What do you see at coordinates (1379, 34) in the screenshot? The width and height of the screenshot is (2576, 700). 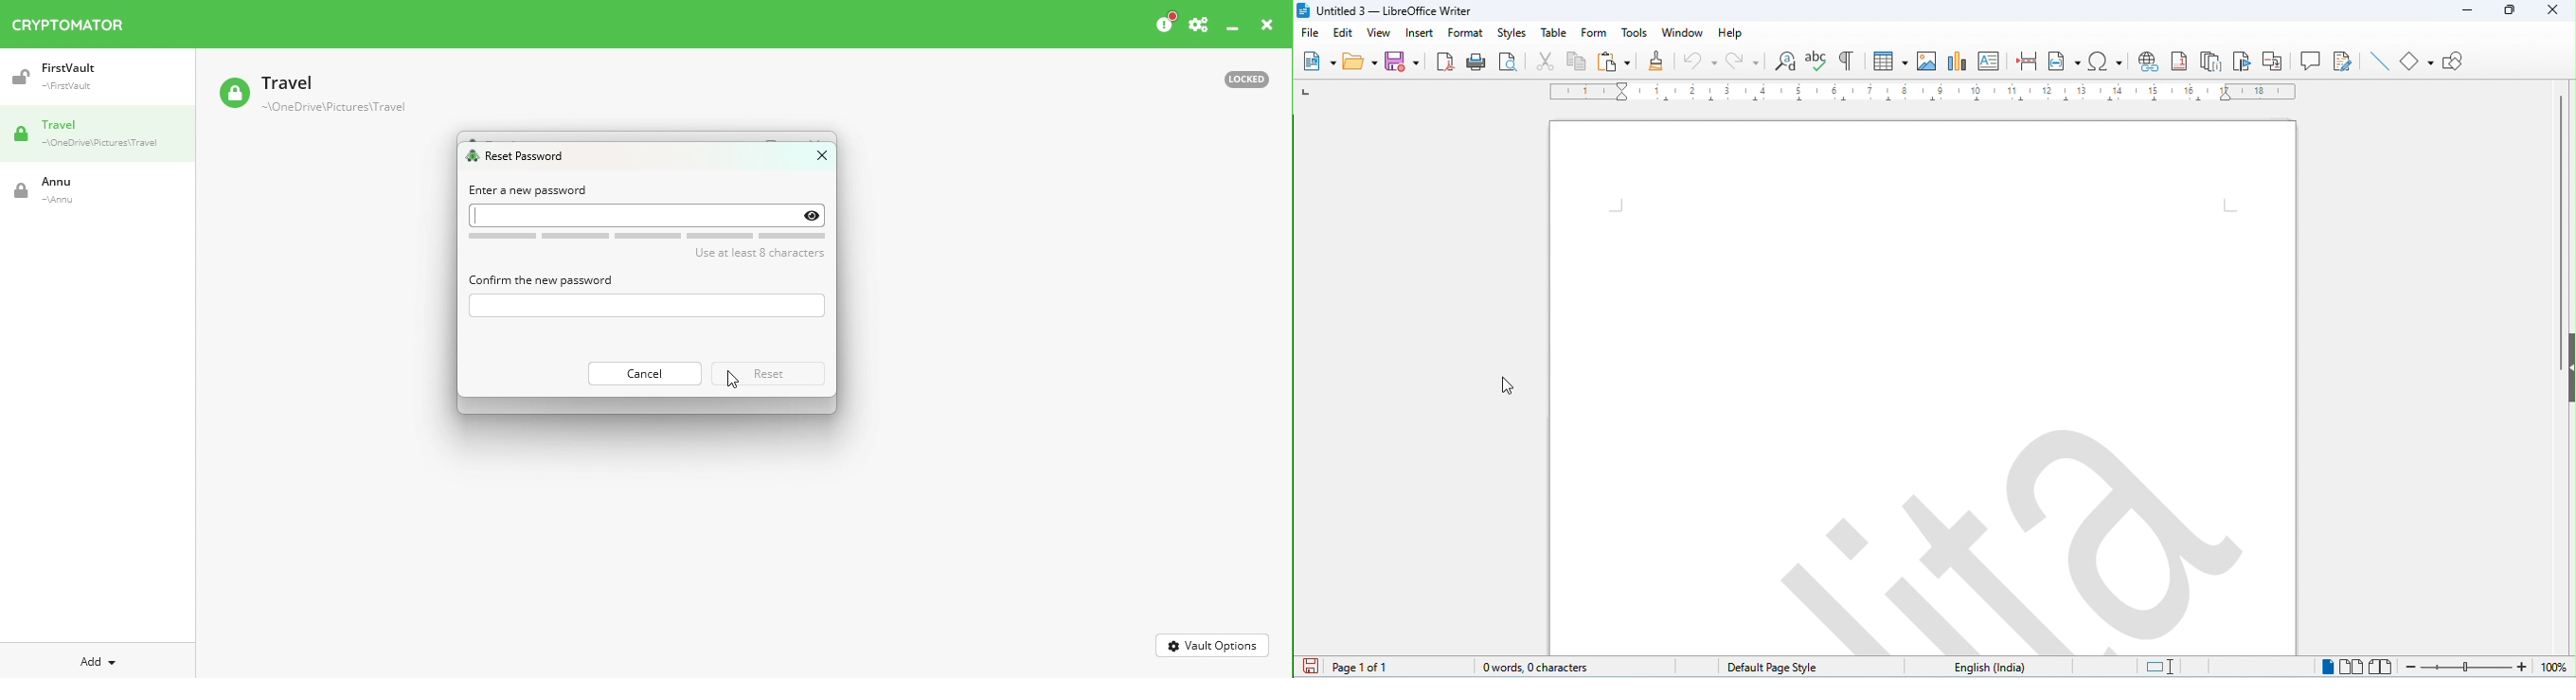 I see `view` at bounding box center [1379, 34].